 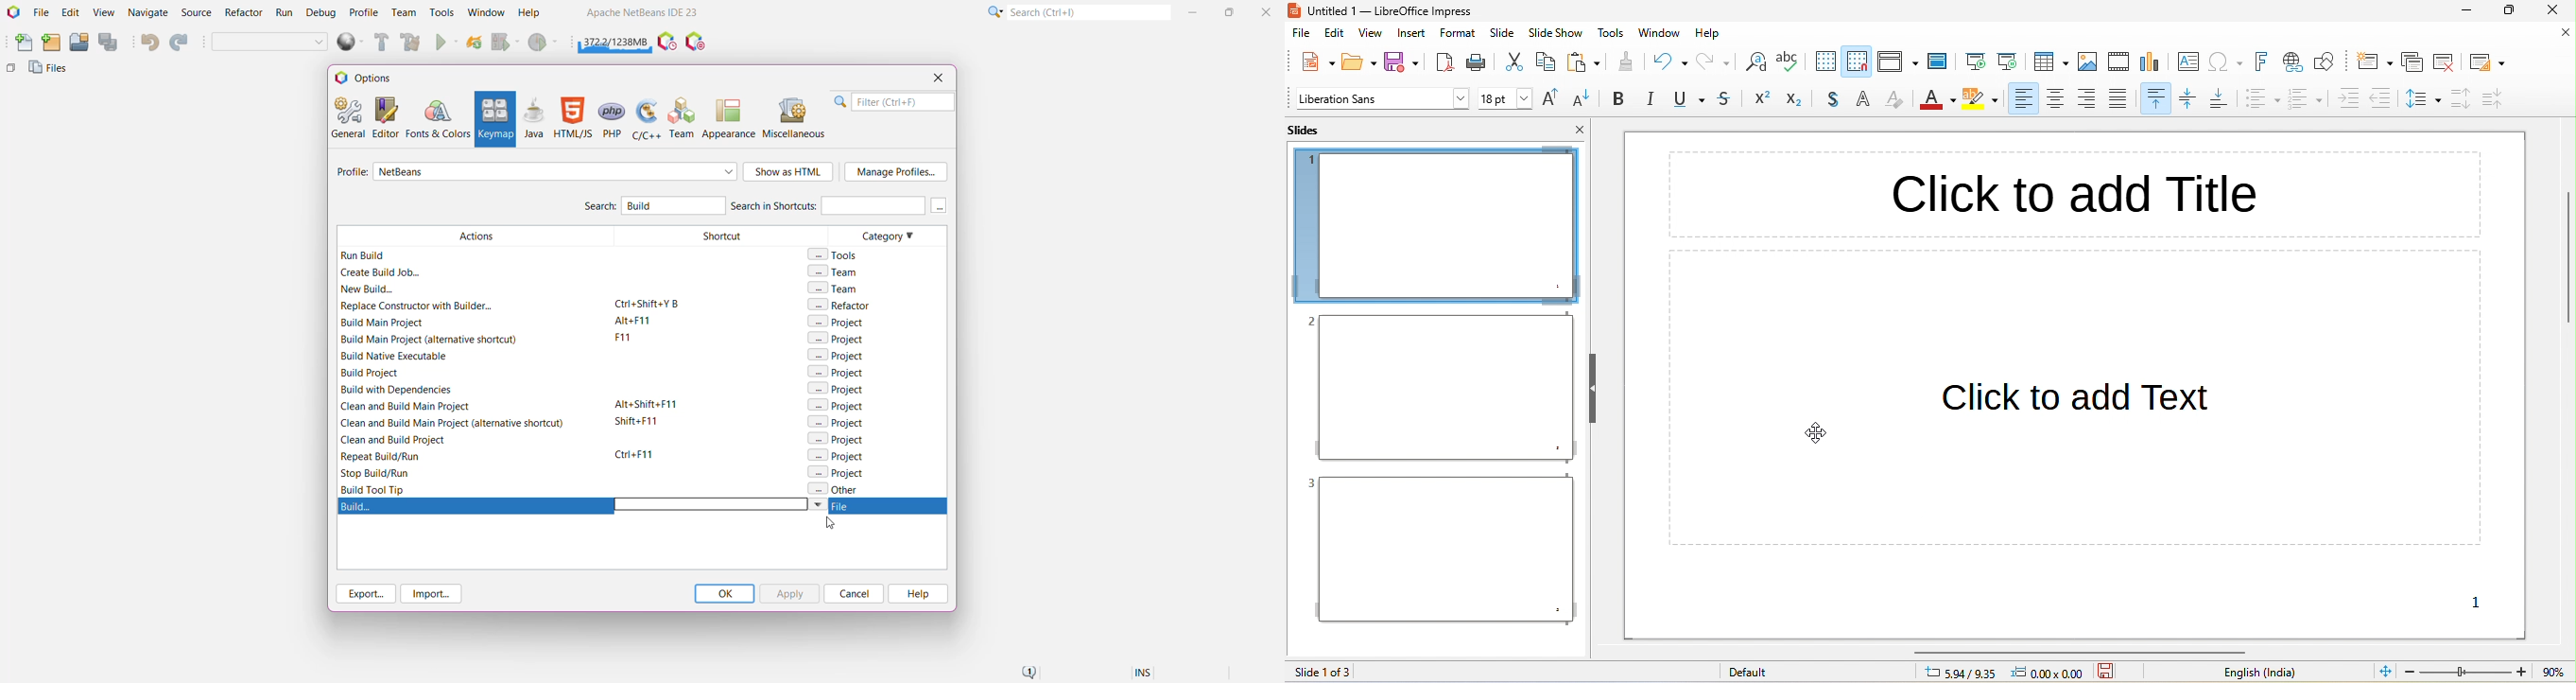 What do you see at coordinates (2222, 99) in the screenshot?
I see `align bottom` at bounding box center [2222, 99].